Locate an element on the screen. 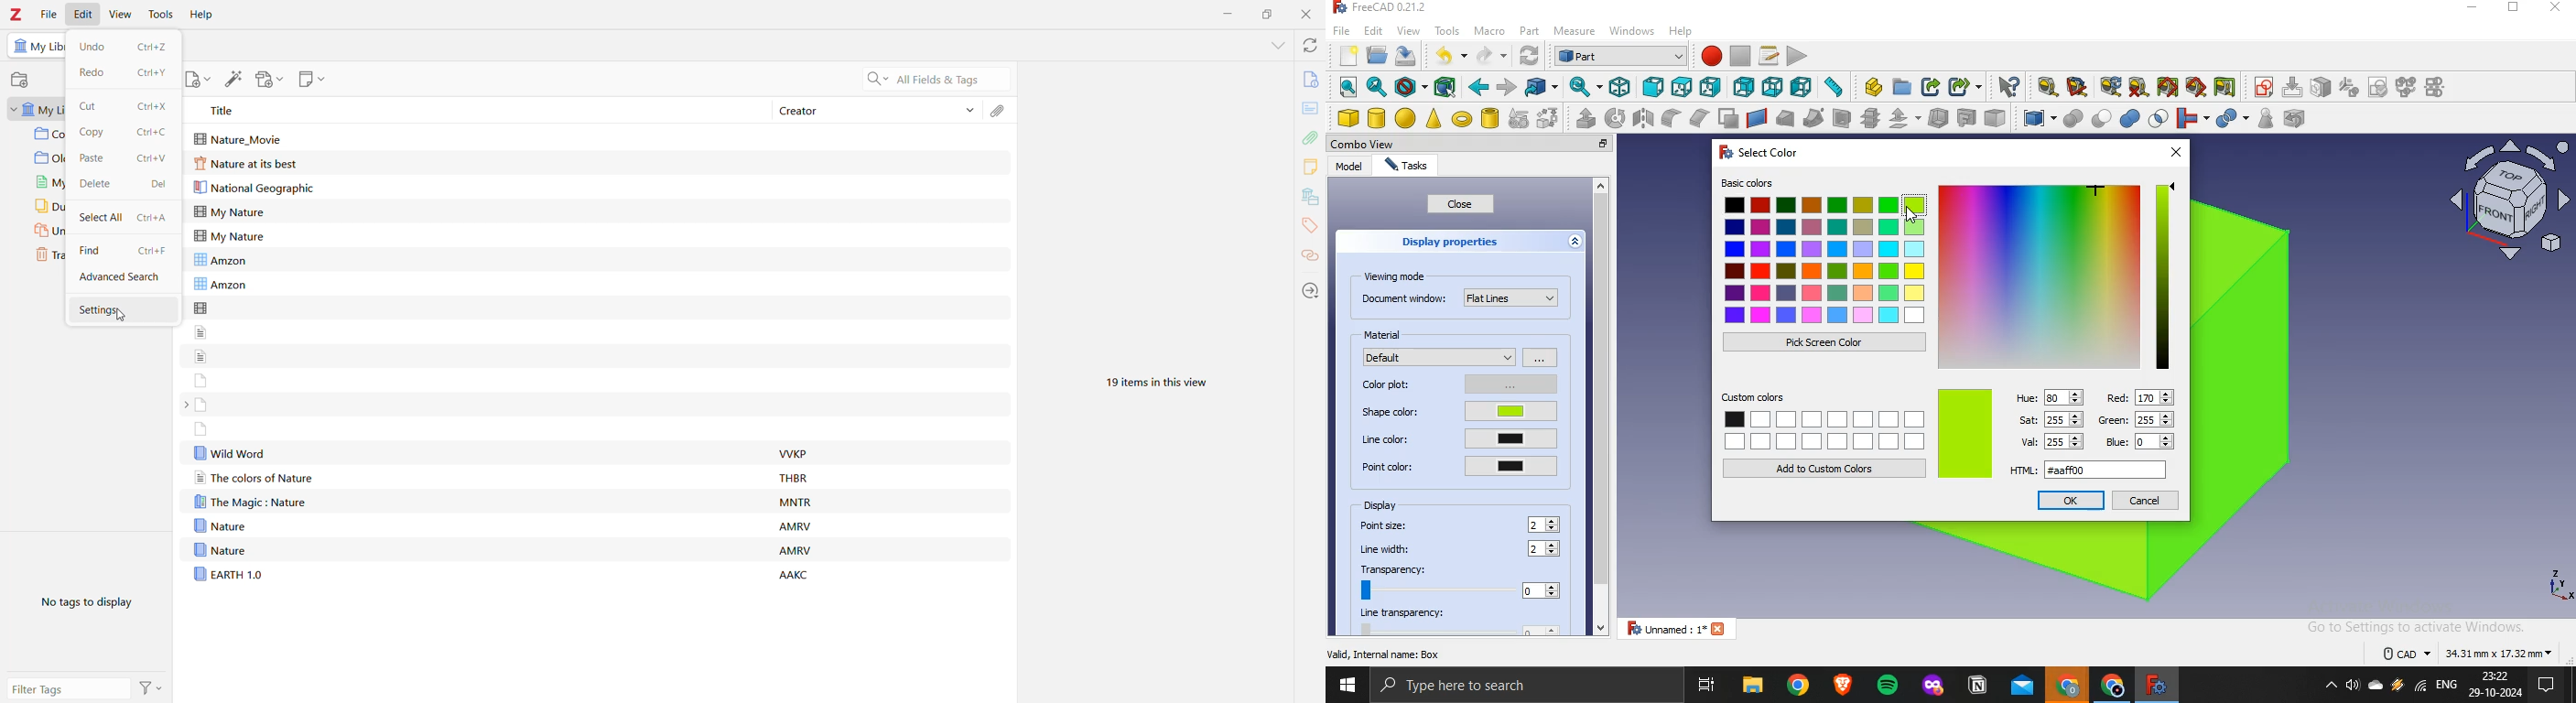 The height and width of the screenshot is (728, 2576). create primitive is located at coordinates (1519, 118).